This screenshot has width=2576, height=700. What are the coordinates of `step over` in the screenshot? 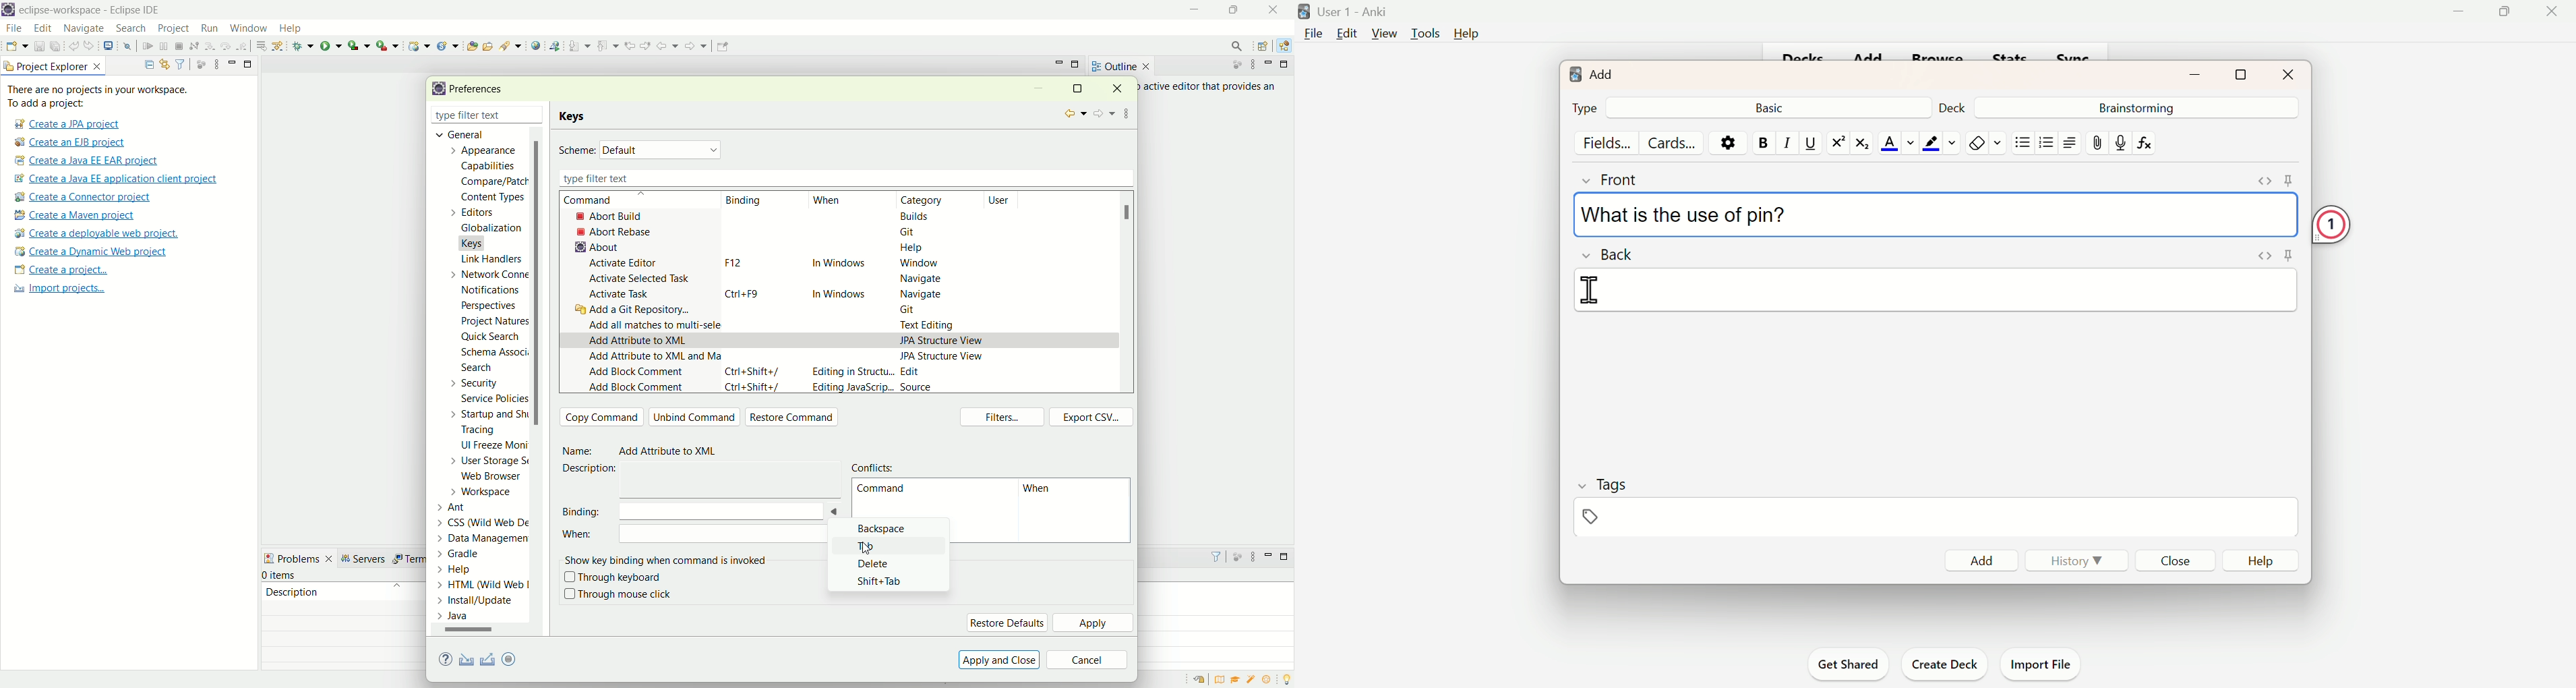 It's located at (226, 45).